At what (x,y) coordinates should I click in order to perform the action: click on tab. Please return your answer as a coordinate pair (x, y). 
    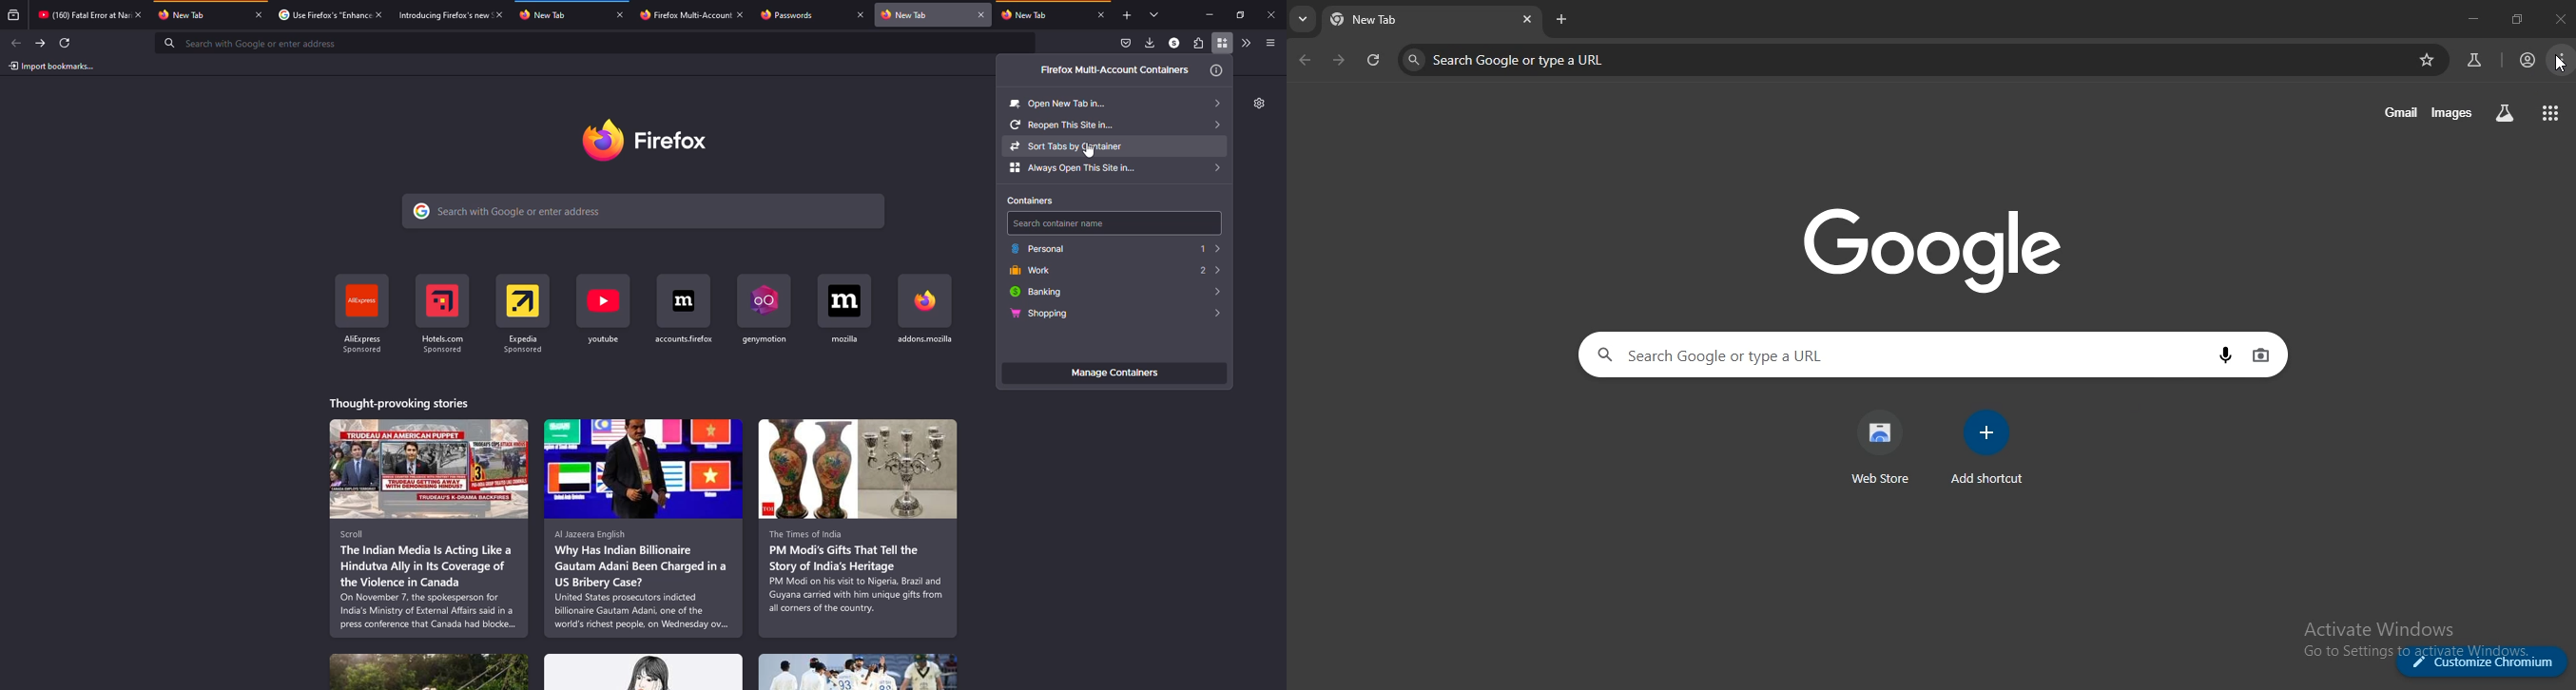
    Looking at the image, I should click on (200, 15).